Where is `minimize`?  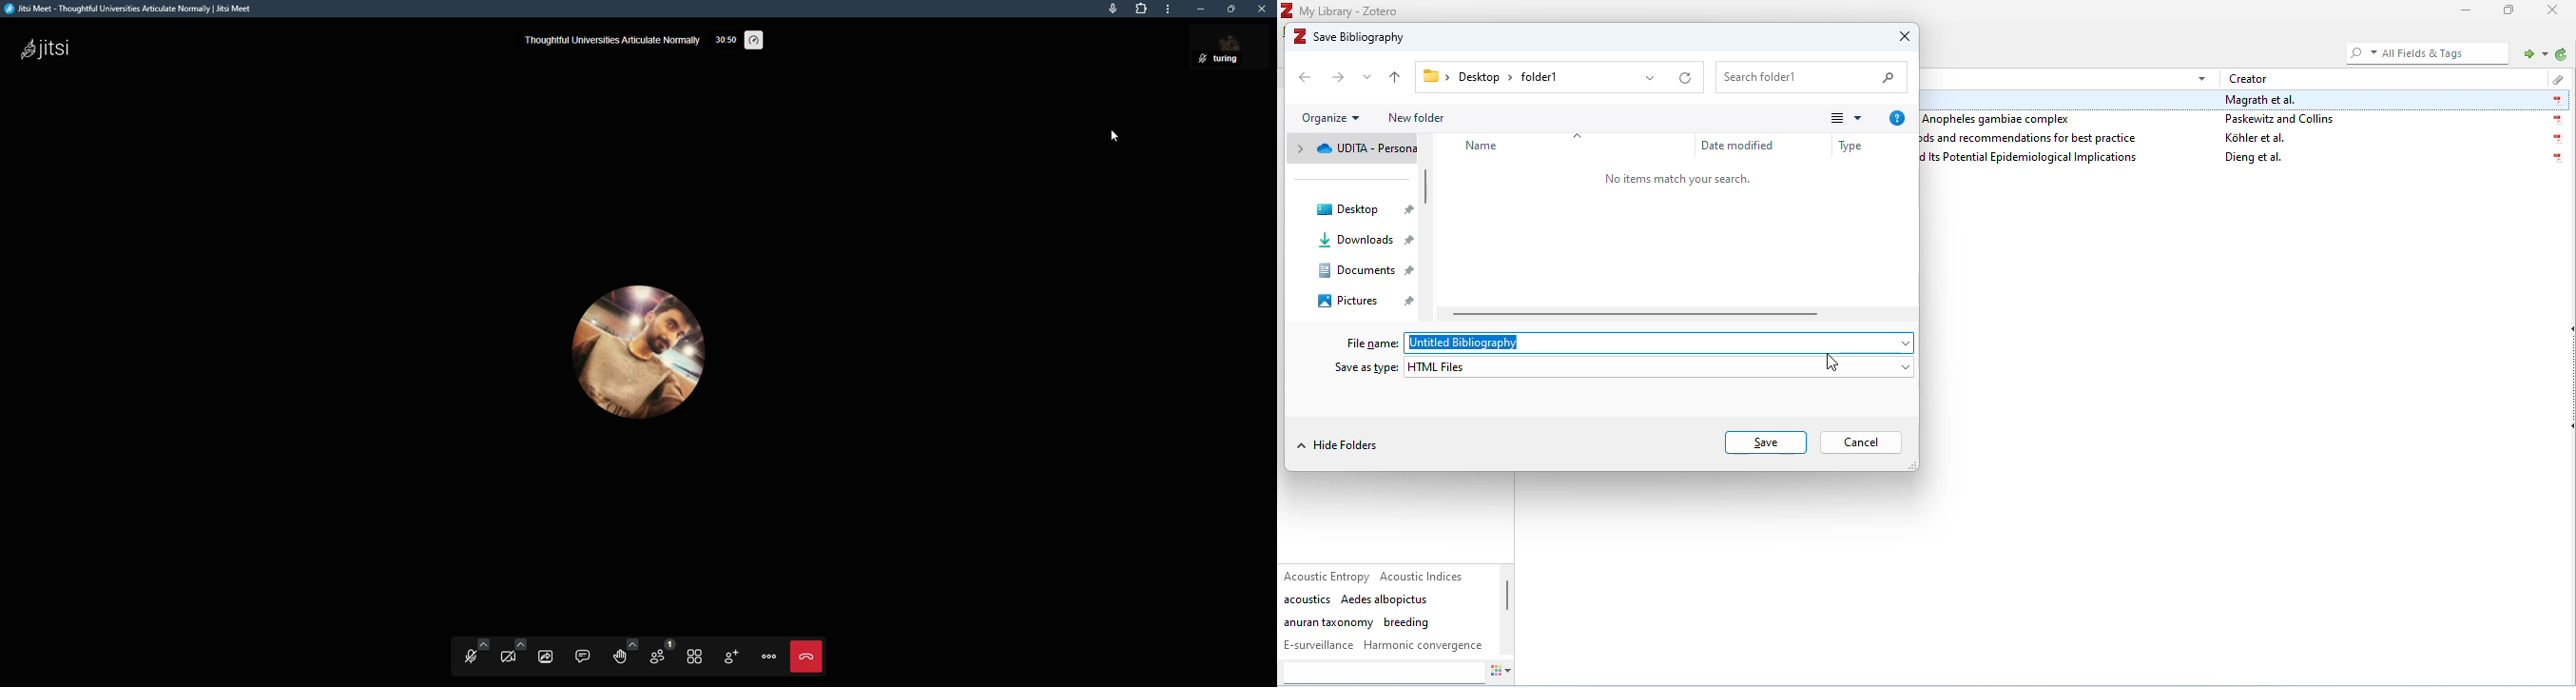
minimize is located at coordinates (1200, 9).